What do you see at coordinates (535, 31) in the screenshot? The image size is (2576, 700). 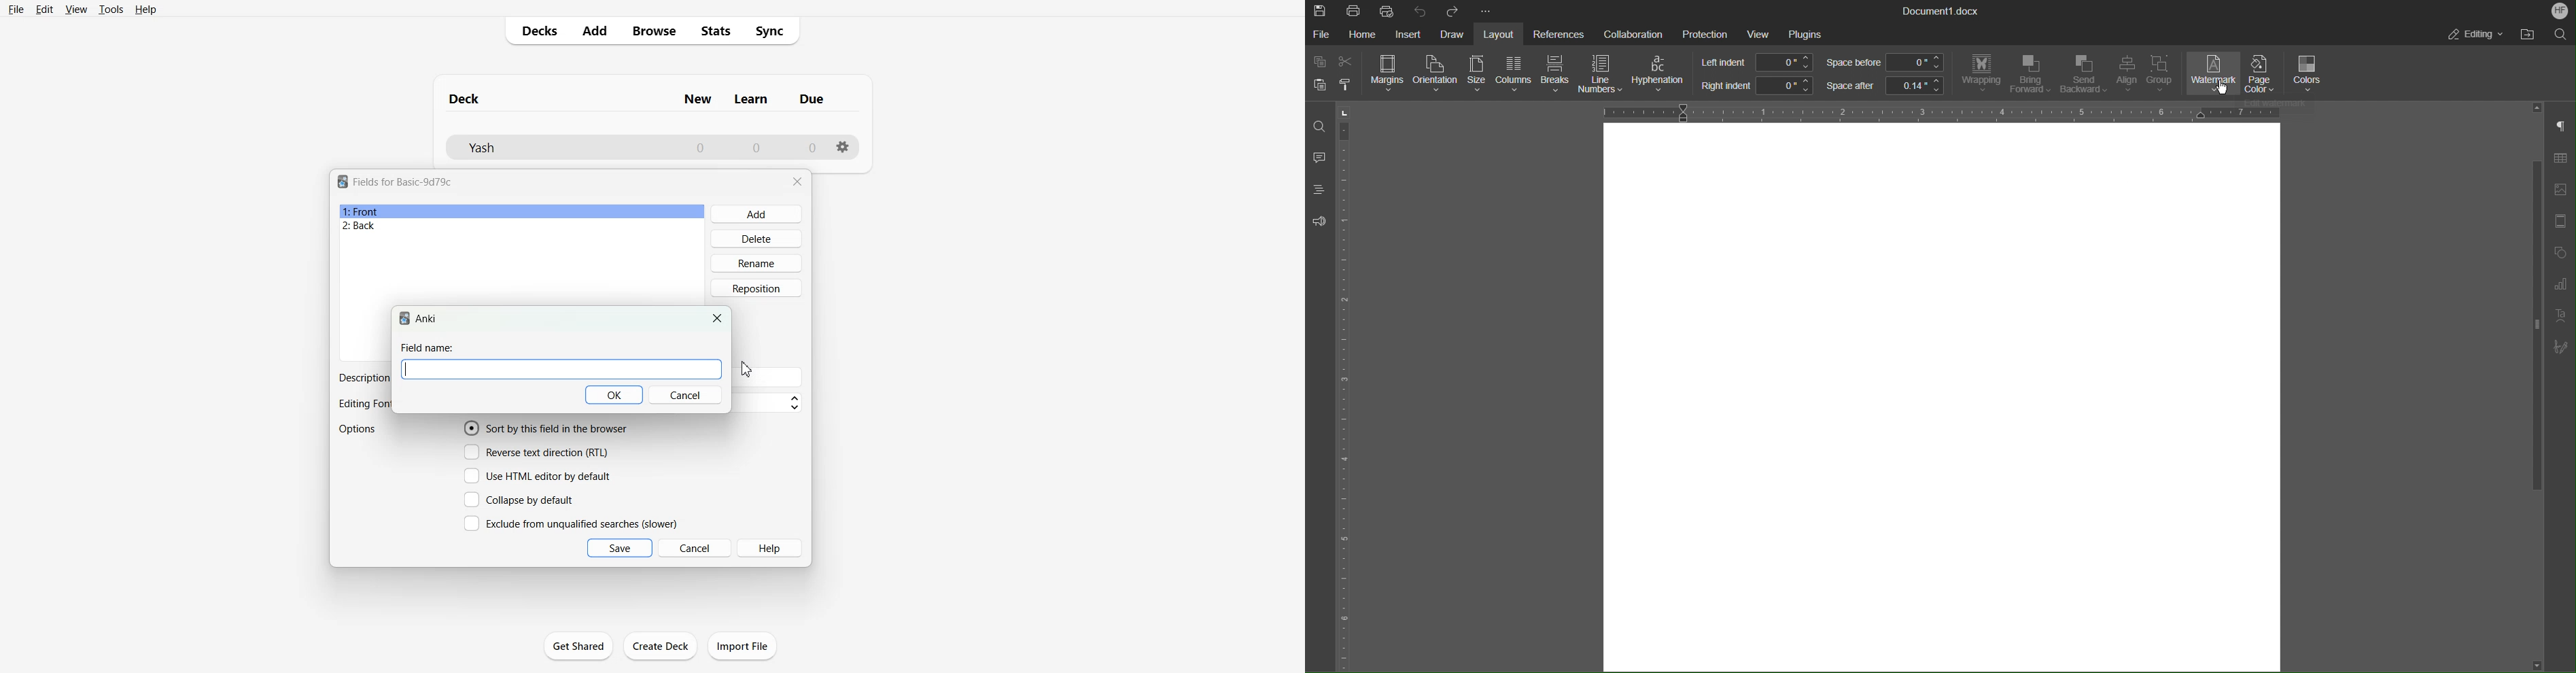 I see `Decks` at bounding box center [535, 31].